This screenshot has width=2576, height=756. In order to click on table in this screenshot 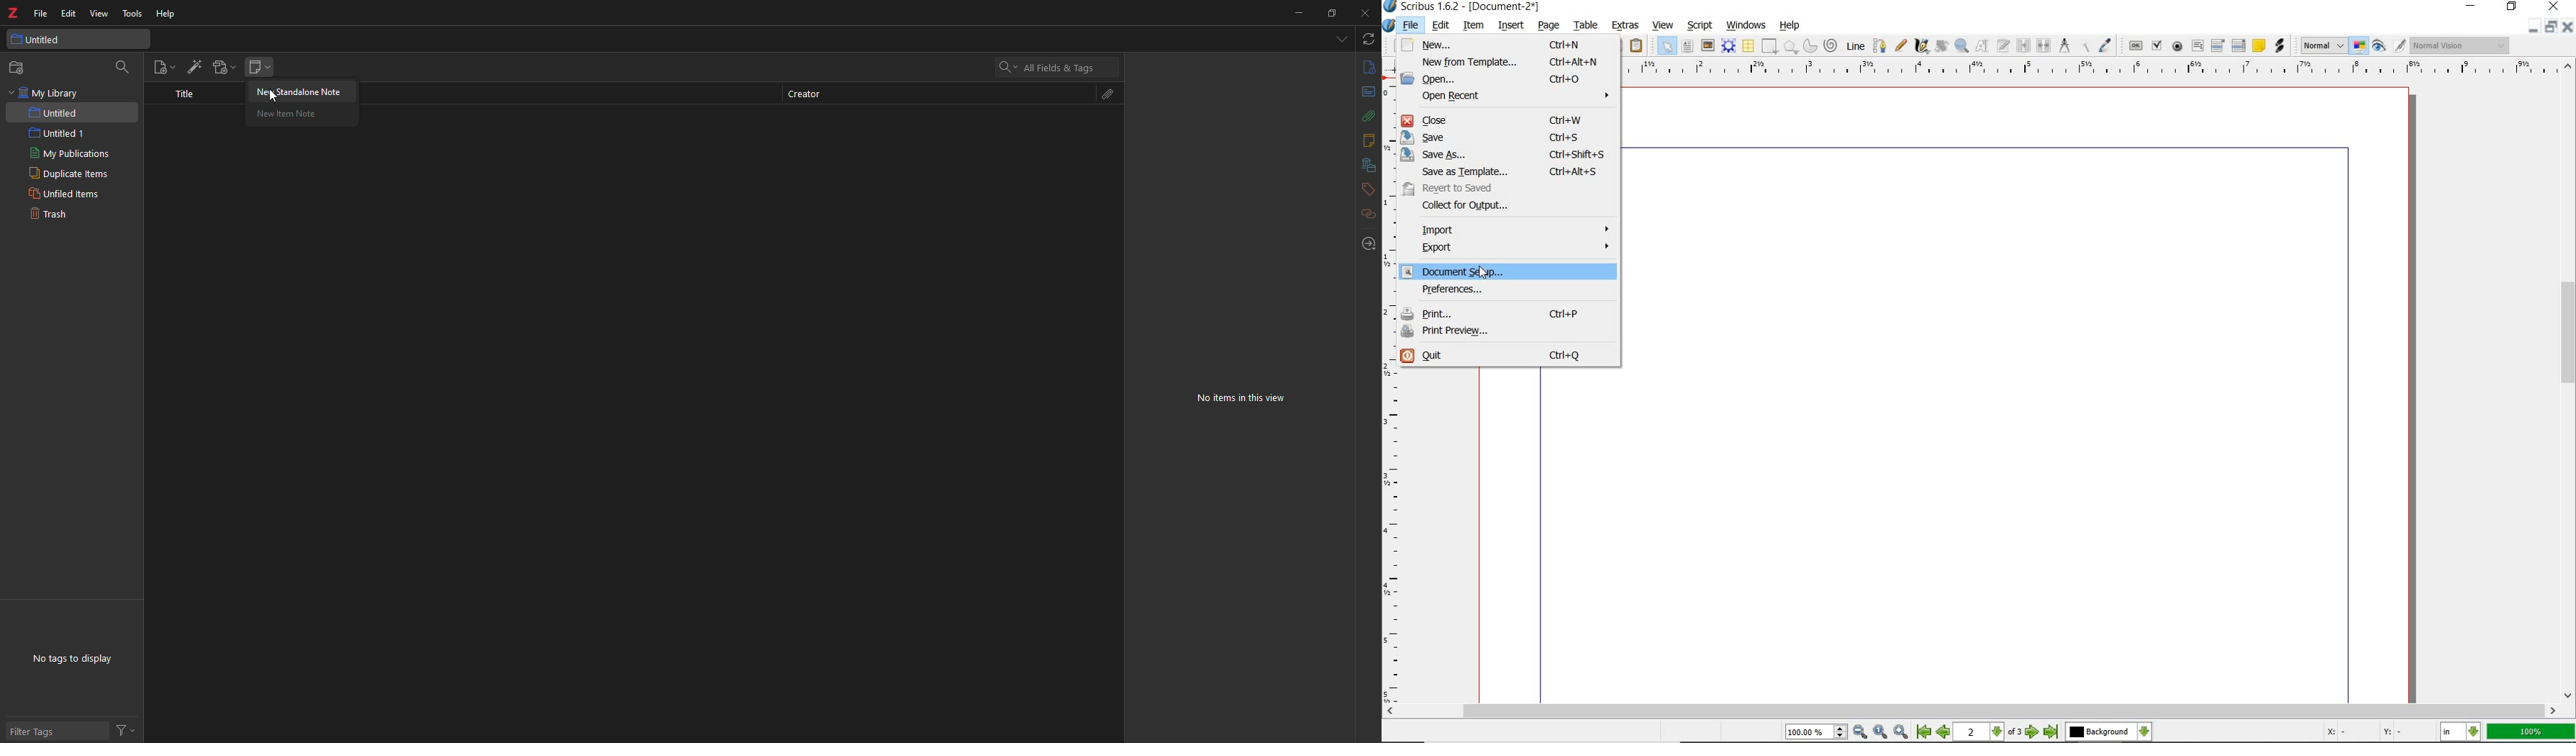, I will do `click(1748, 46)`.